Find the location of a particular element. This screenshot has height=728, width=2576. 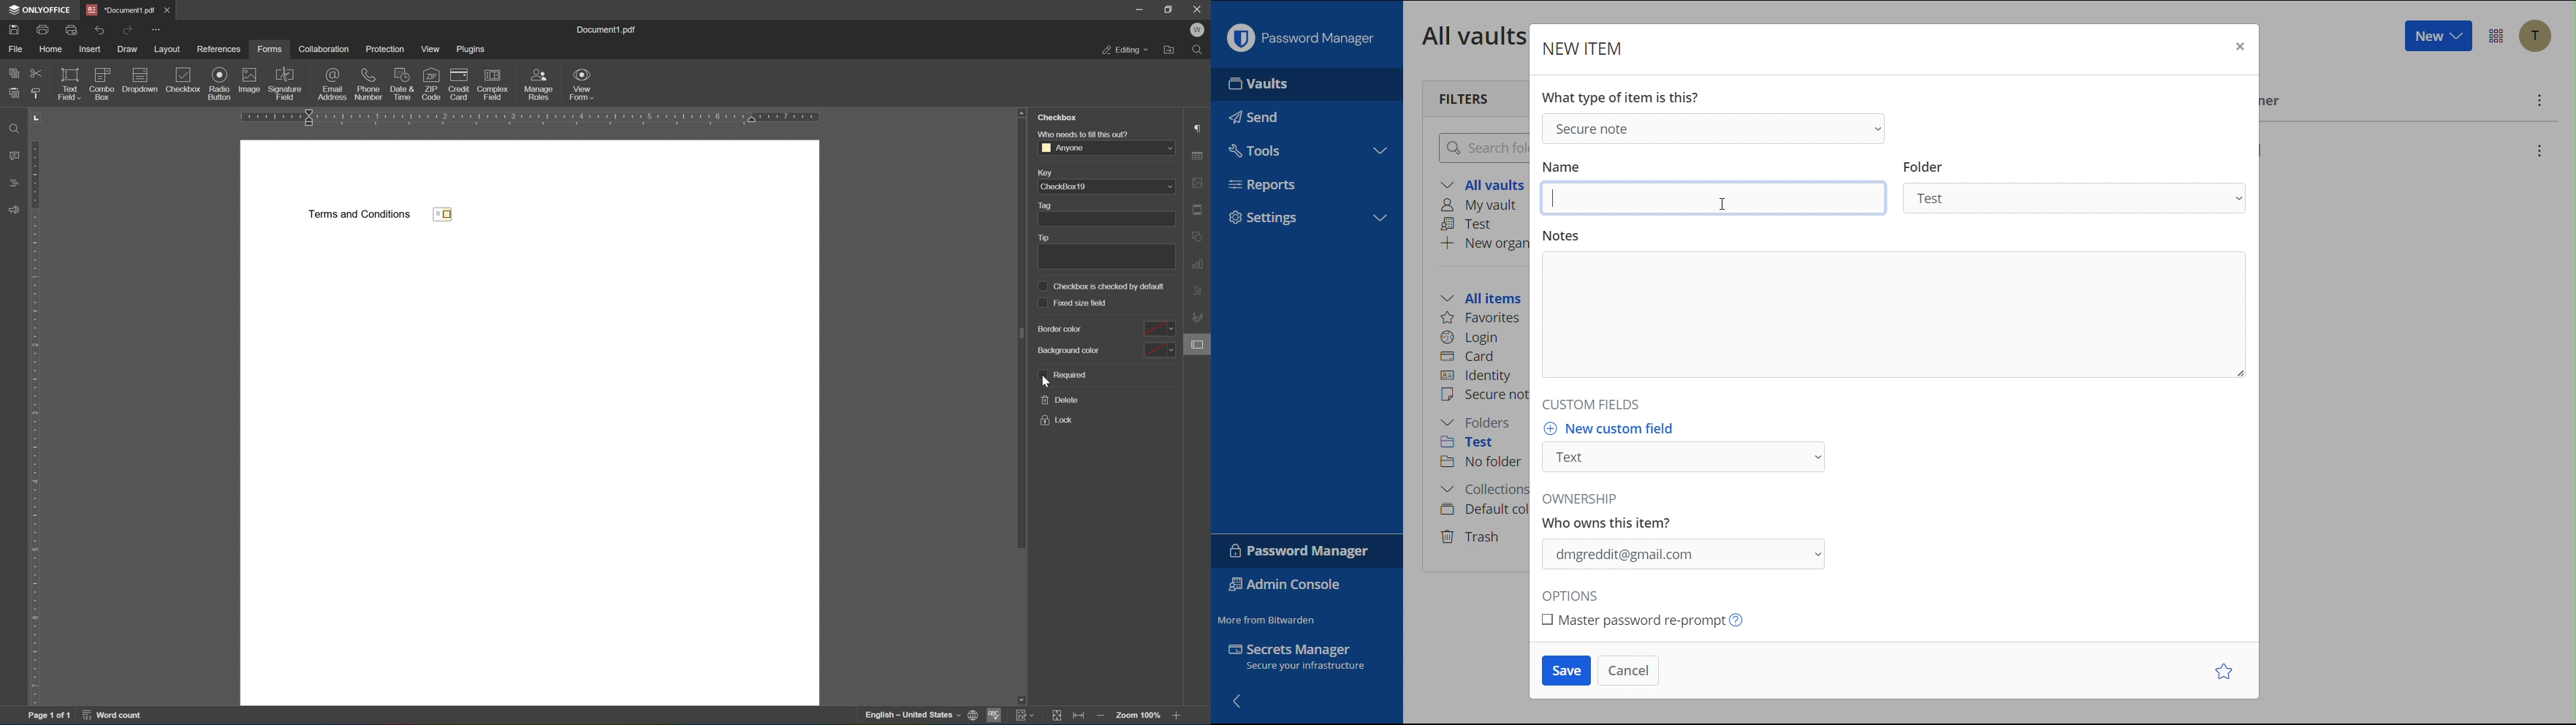

More from Bitwarden is located at coordinates (1269, 617).